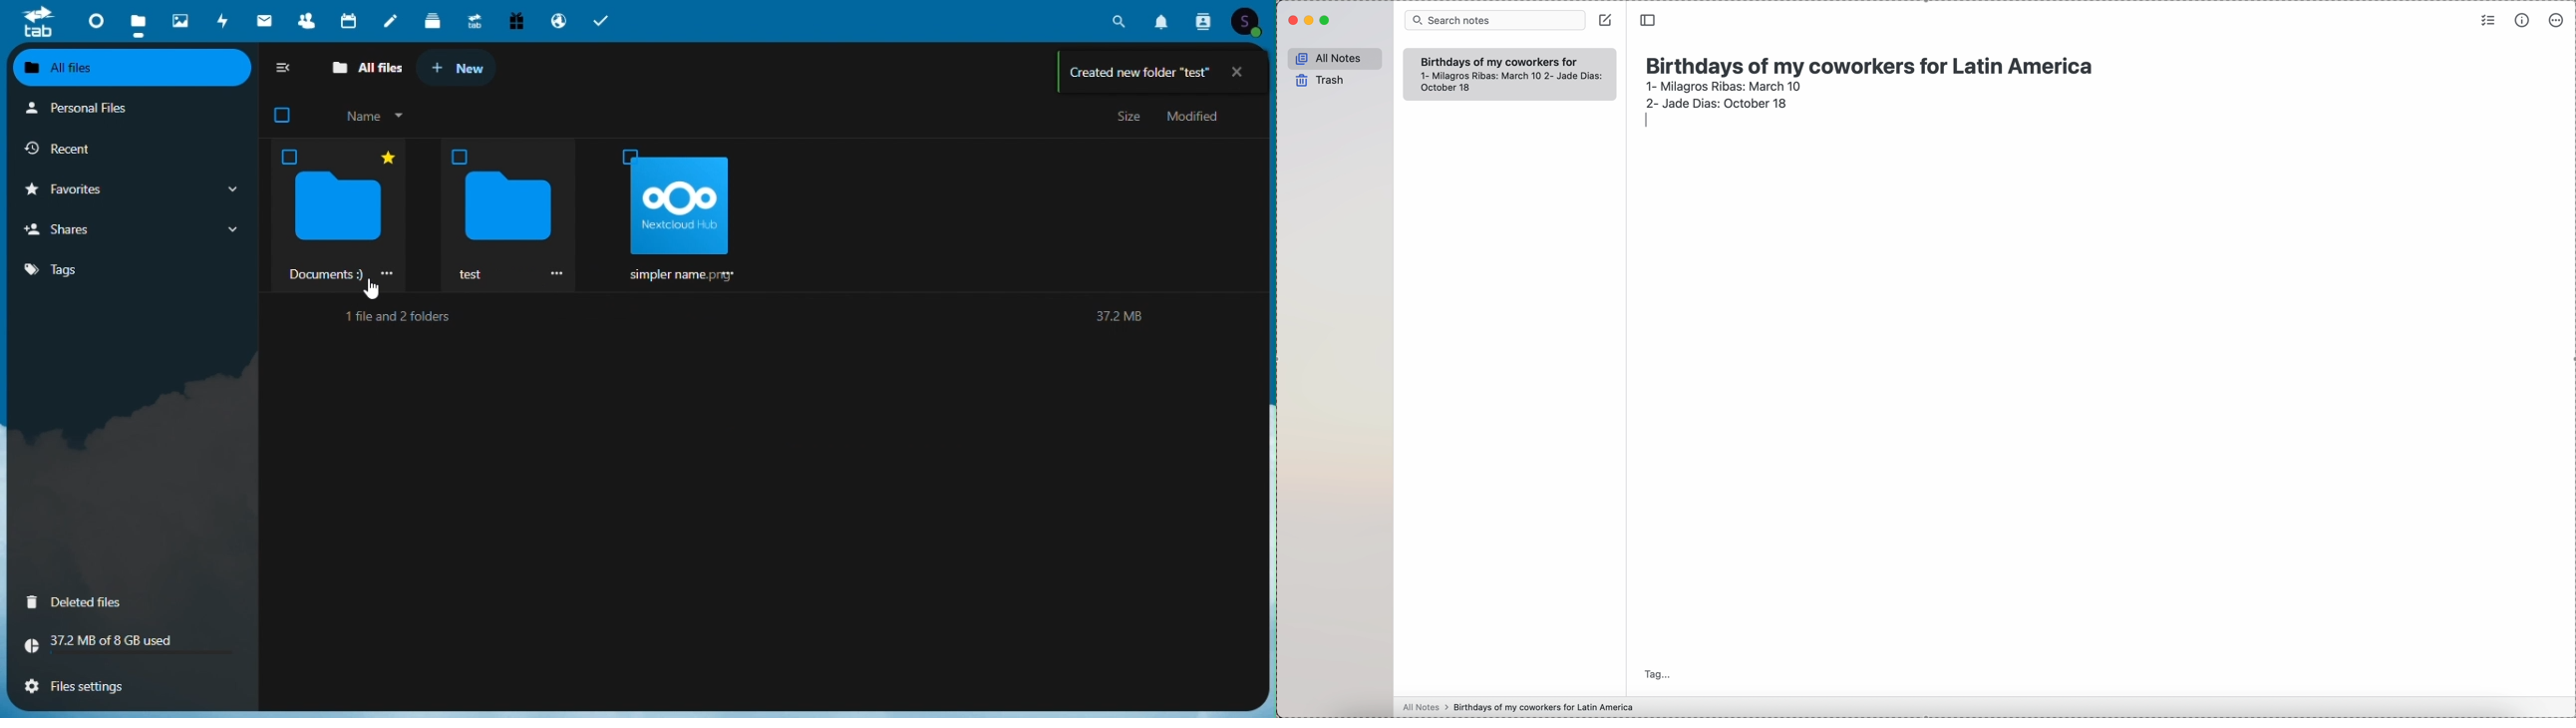  Describe the element at coordinates (285, 116) in the screenshot. I see `checkbox` at that location.